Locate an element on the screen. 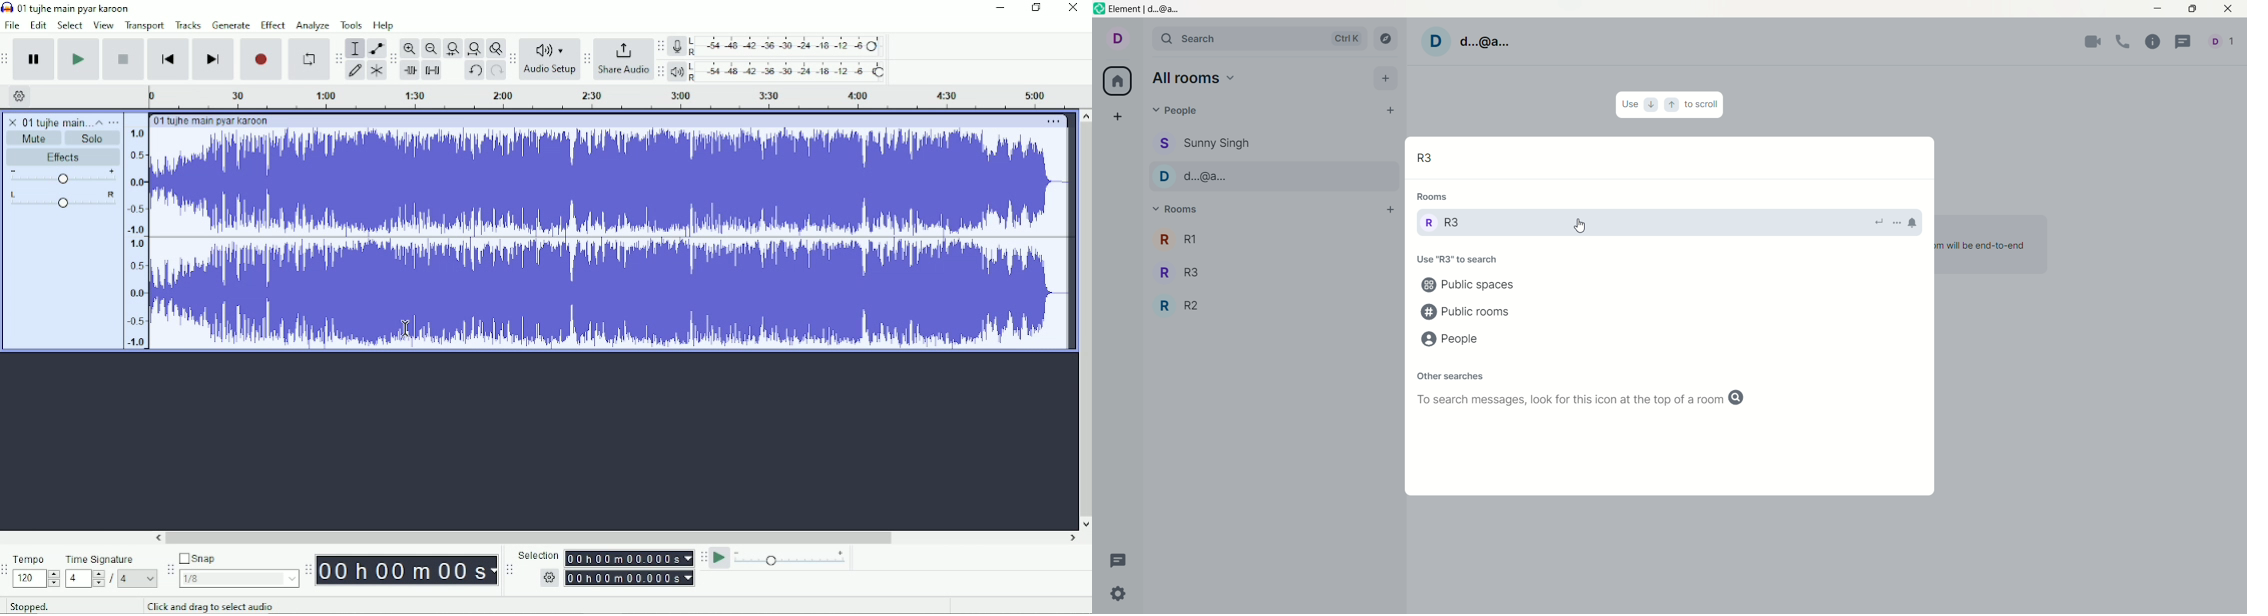 This screenshot has height=616, width=2268. public spaces is located at coordinates (1475, 286).